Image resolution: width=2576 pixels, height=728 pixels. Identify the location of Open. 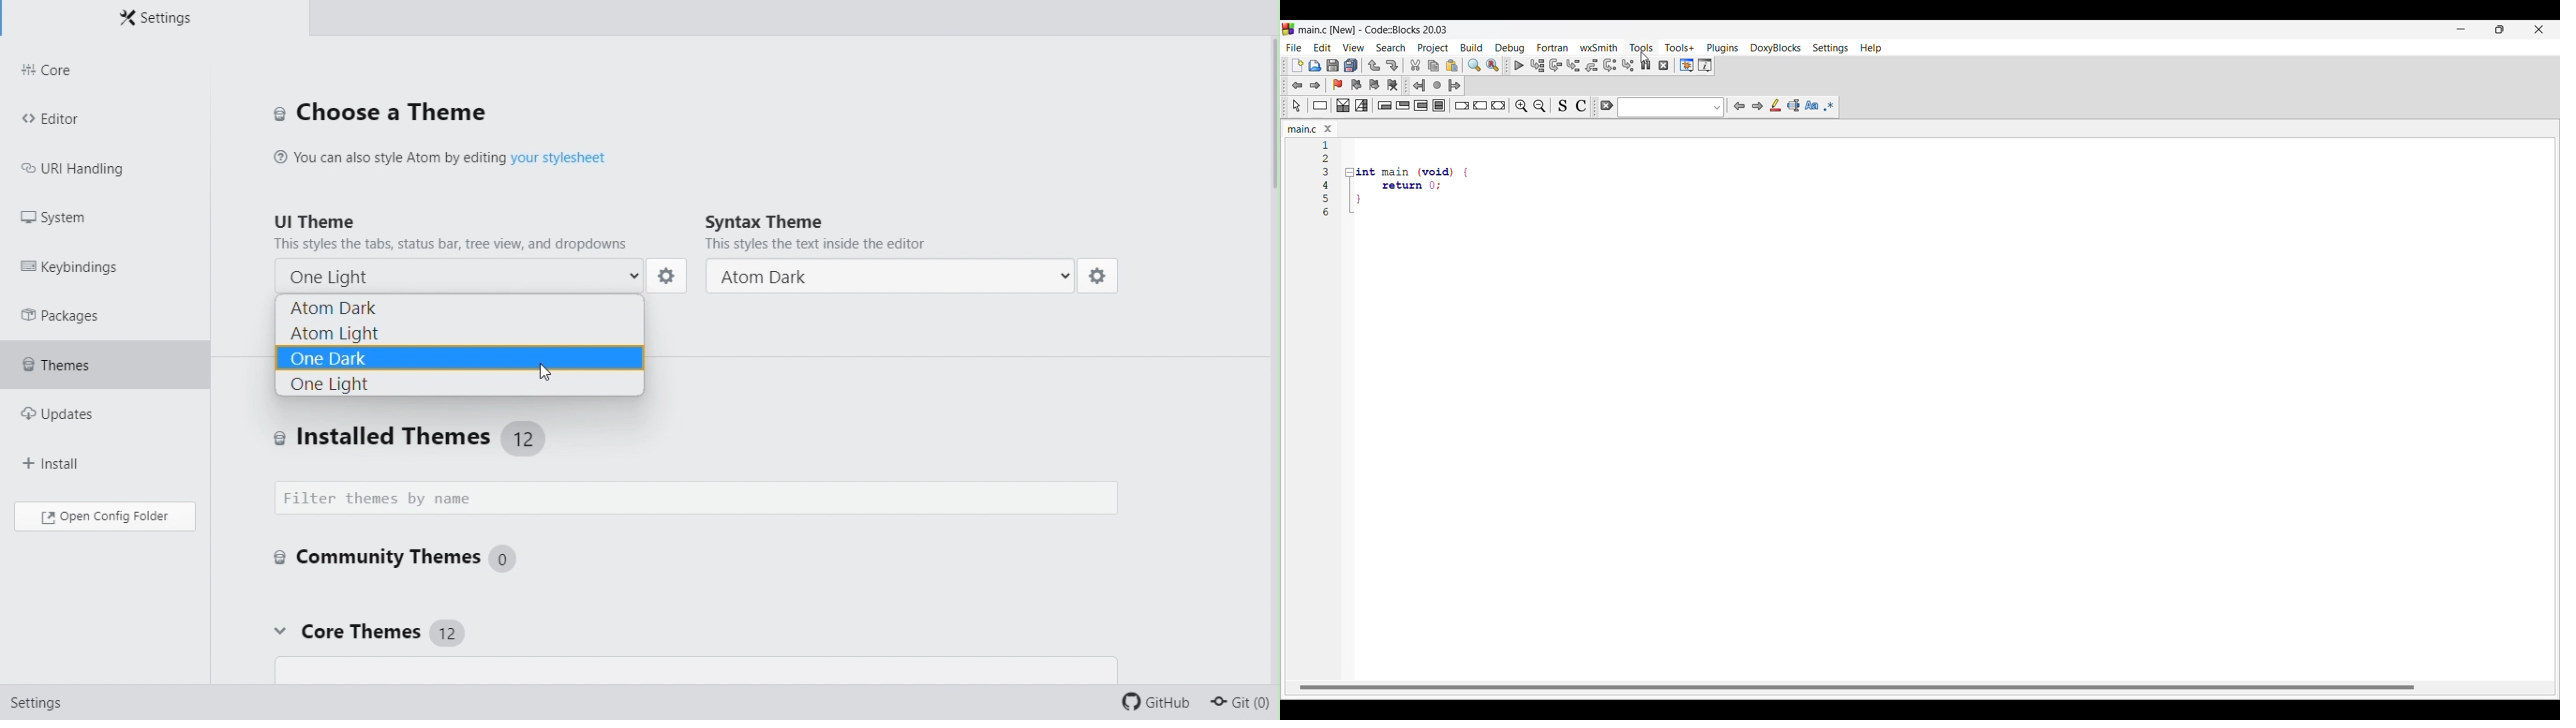
(1315, 66).